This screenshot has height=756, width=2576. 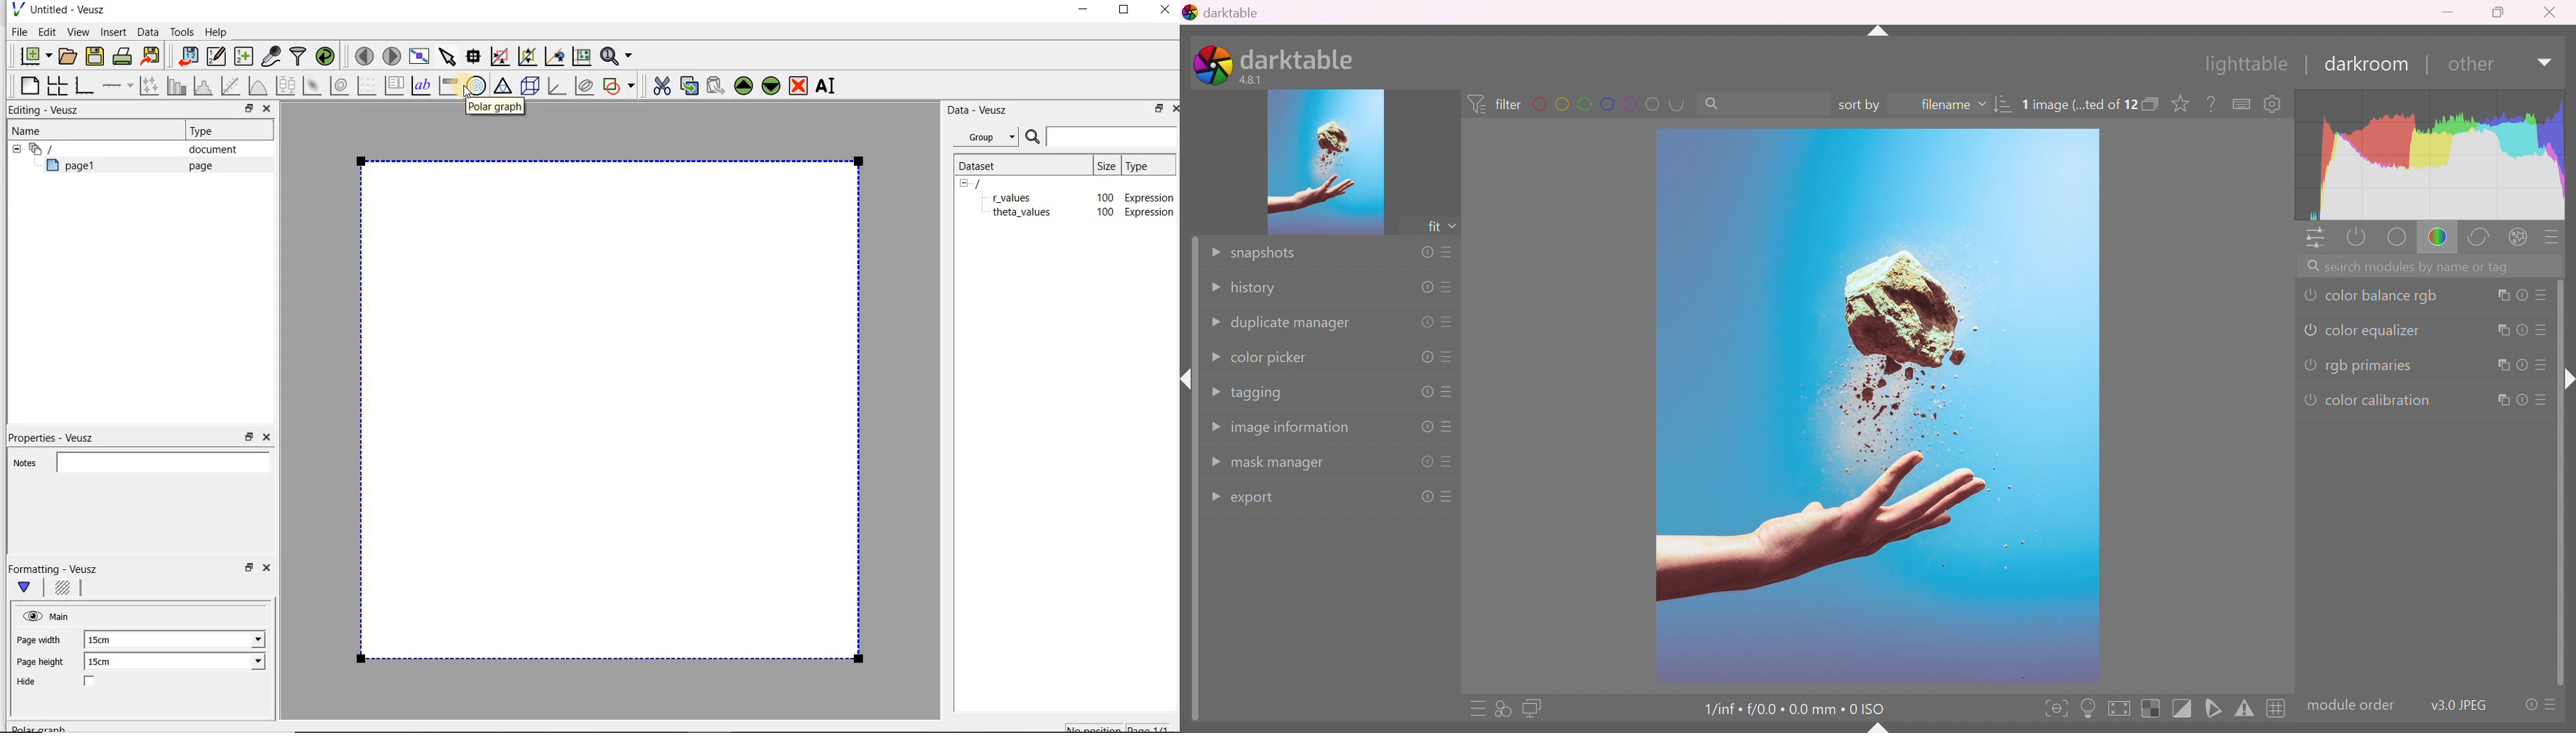 What do you see at coordinates (17, 32) in the screenshot?
I see `File` at bounding box center [17, 32].